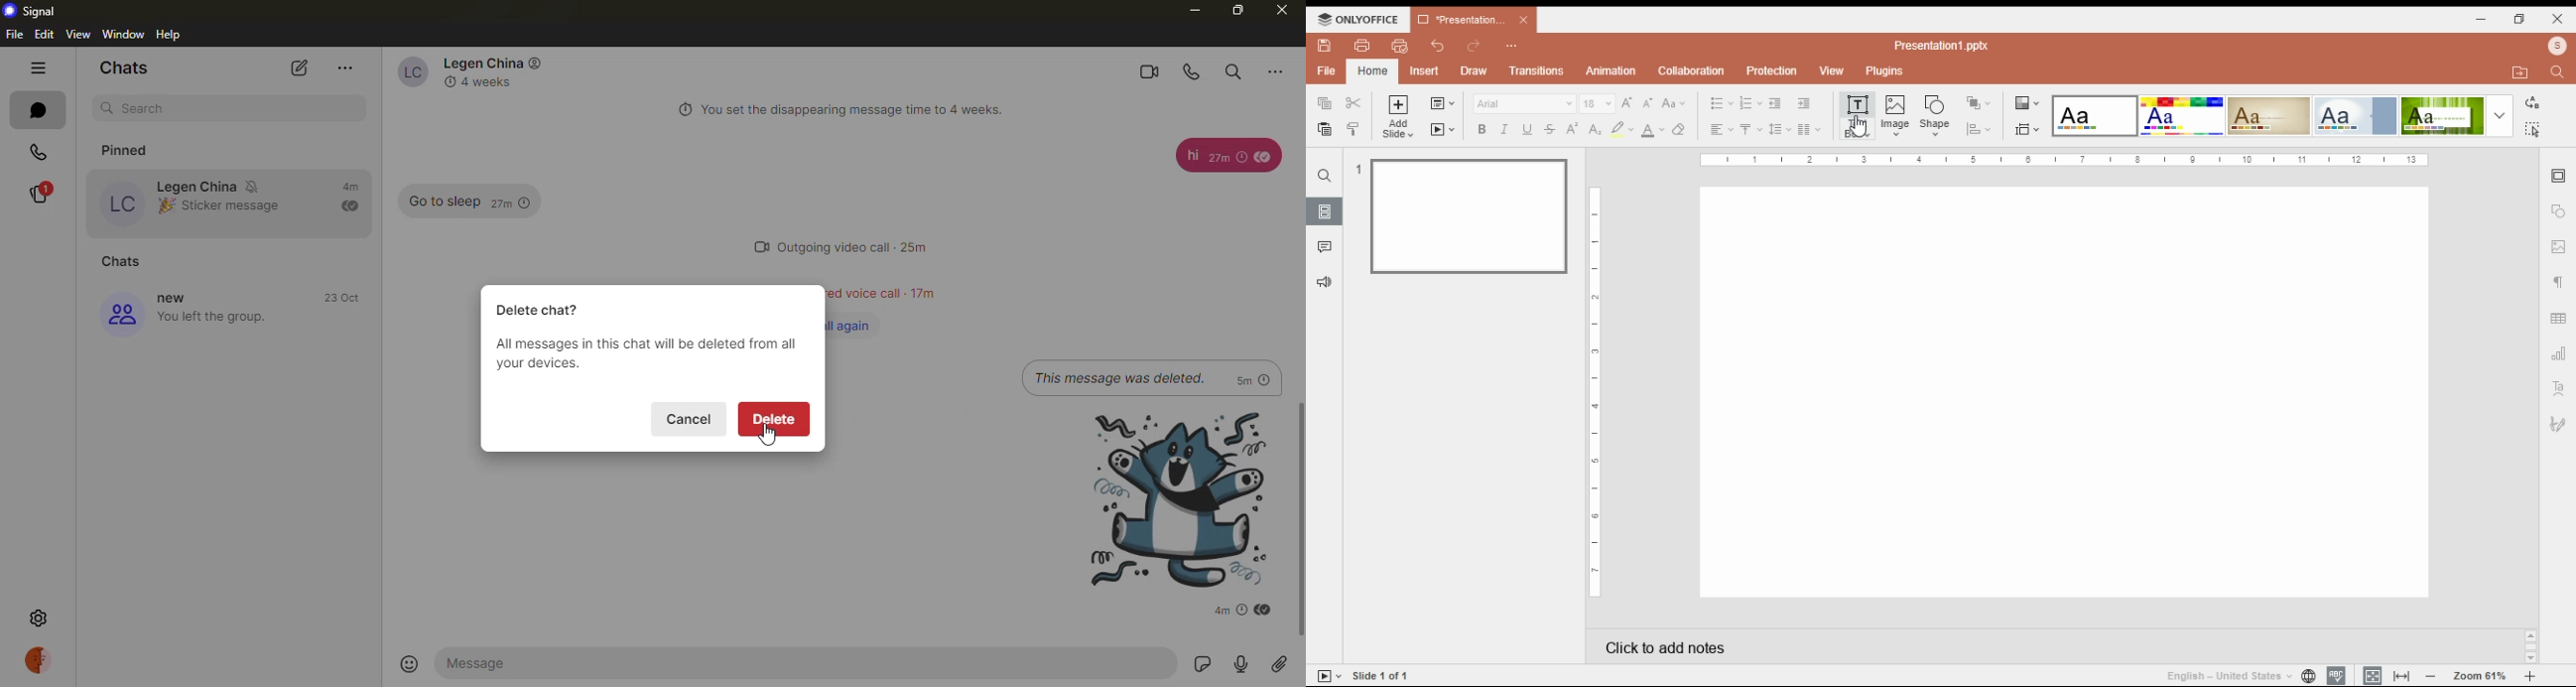  What do you see at coordinates (137, 146) in the screenshot?
I see `pinned` at bounding box center [137, 146].